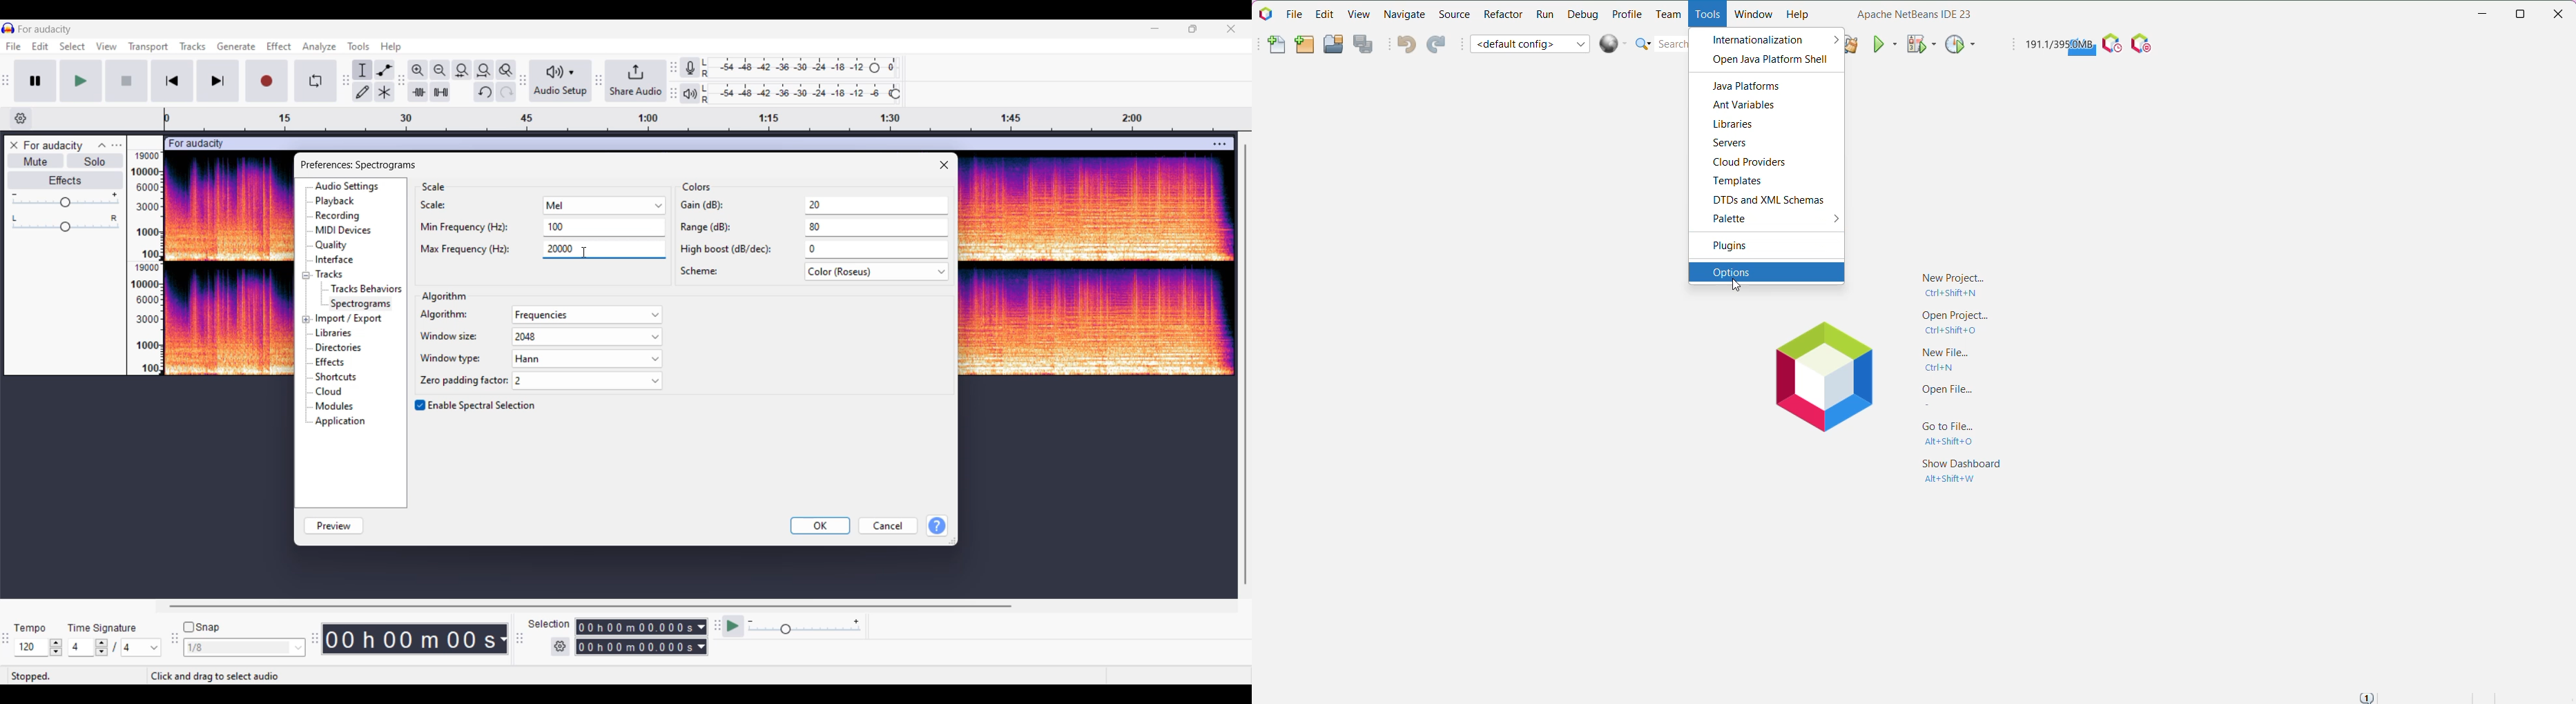  What do you see at coordinates (65, 200) in the screenshot?
I see `Volume slider` at bounding box center [65, 200].